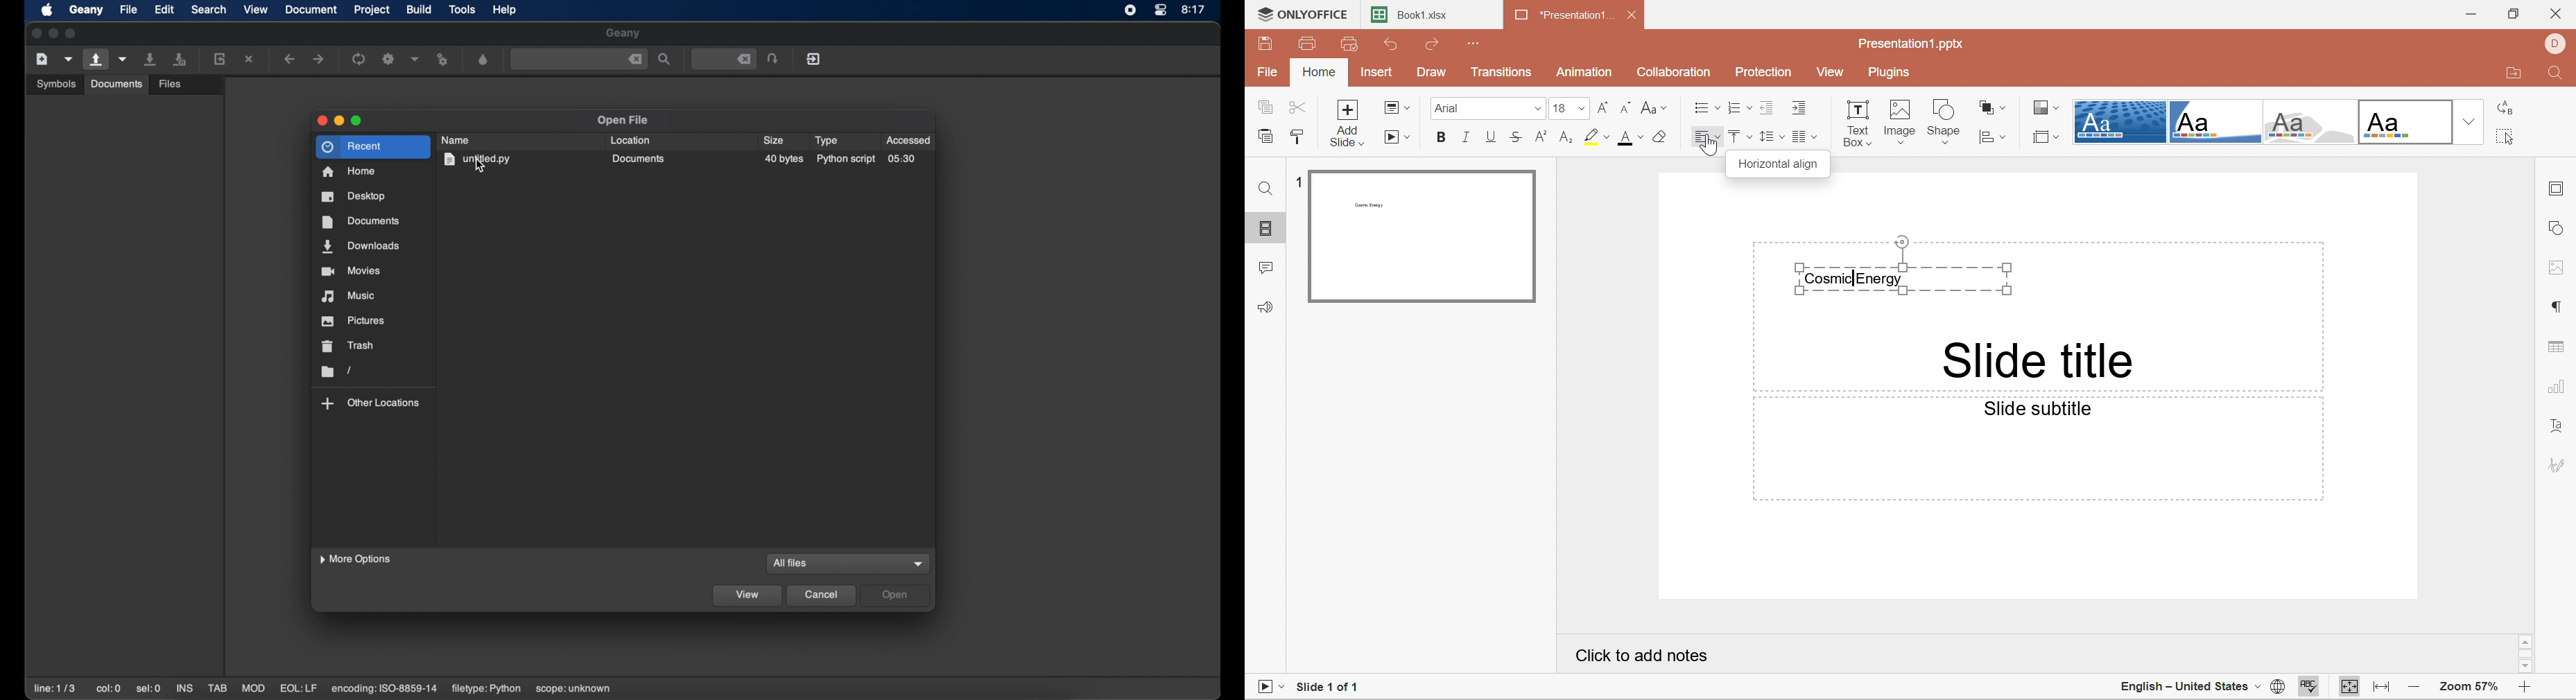 The width and height of the screenshot is (2576, 700). I want to click on Close, so click(2560, 12).